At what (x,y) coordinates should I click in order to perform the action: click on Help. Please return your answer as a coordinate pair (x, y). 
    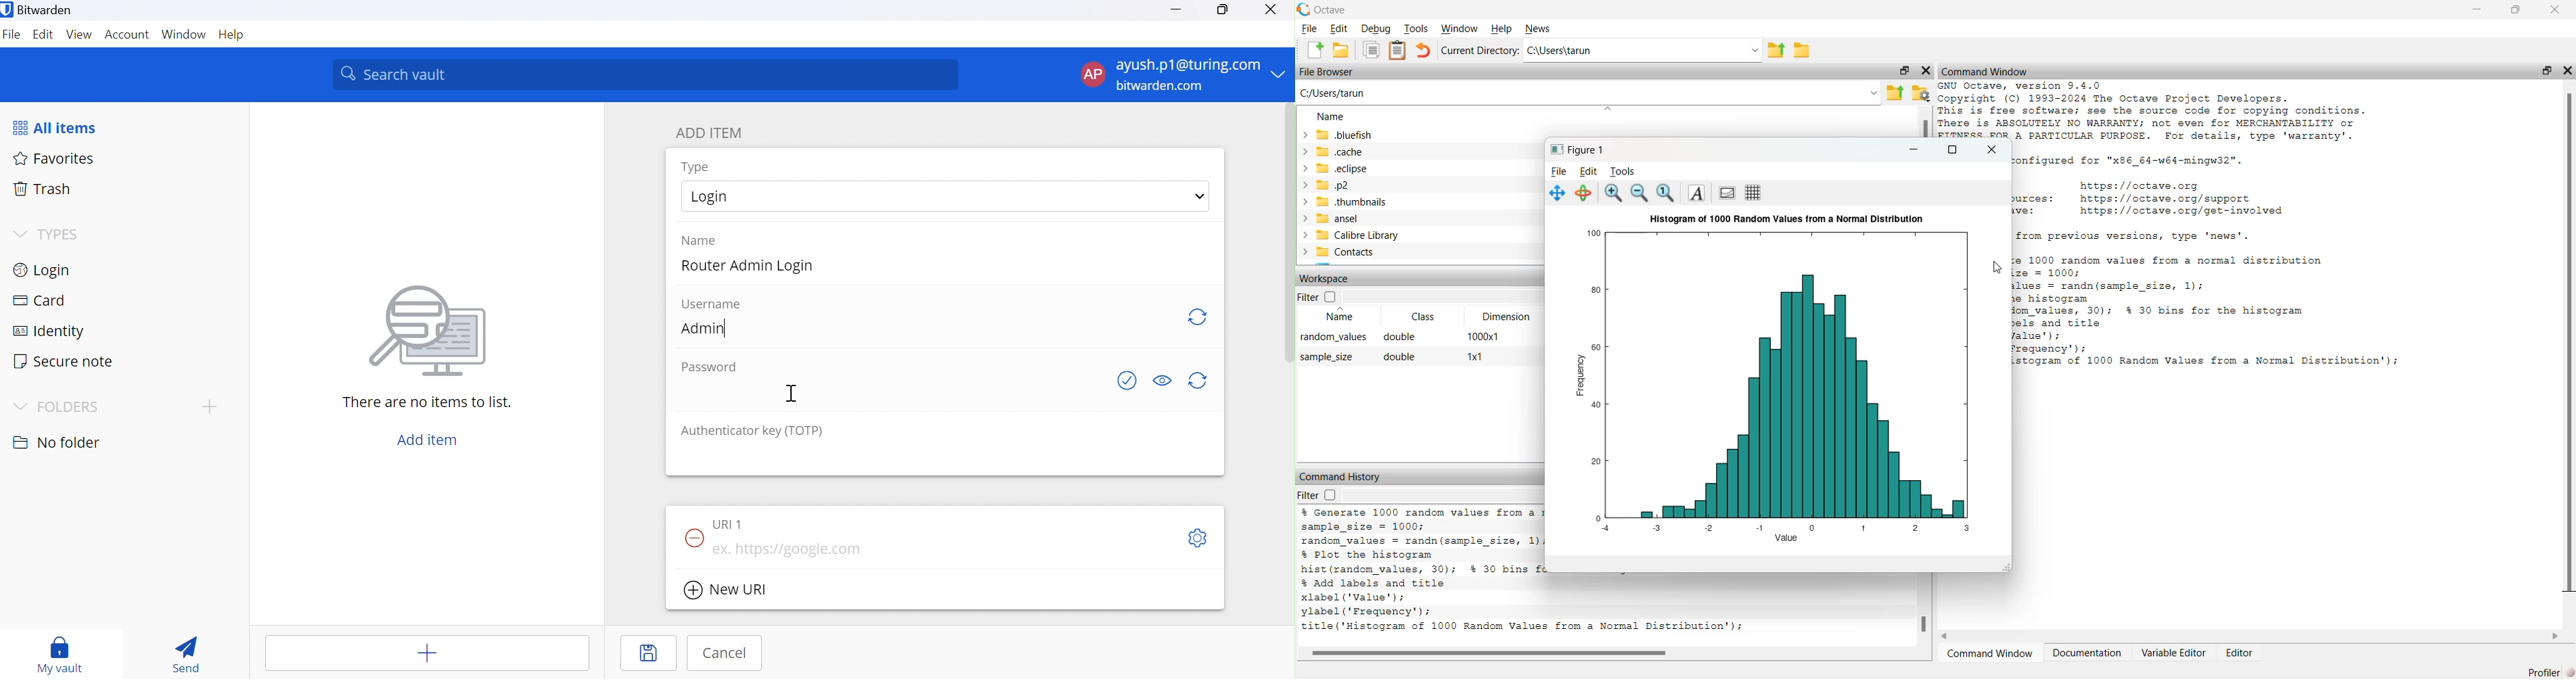
    Looking at the image, I should click on (234, 35).